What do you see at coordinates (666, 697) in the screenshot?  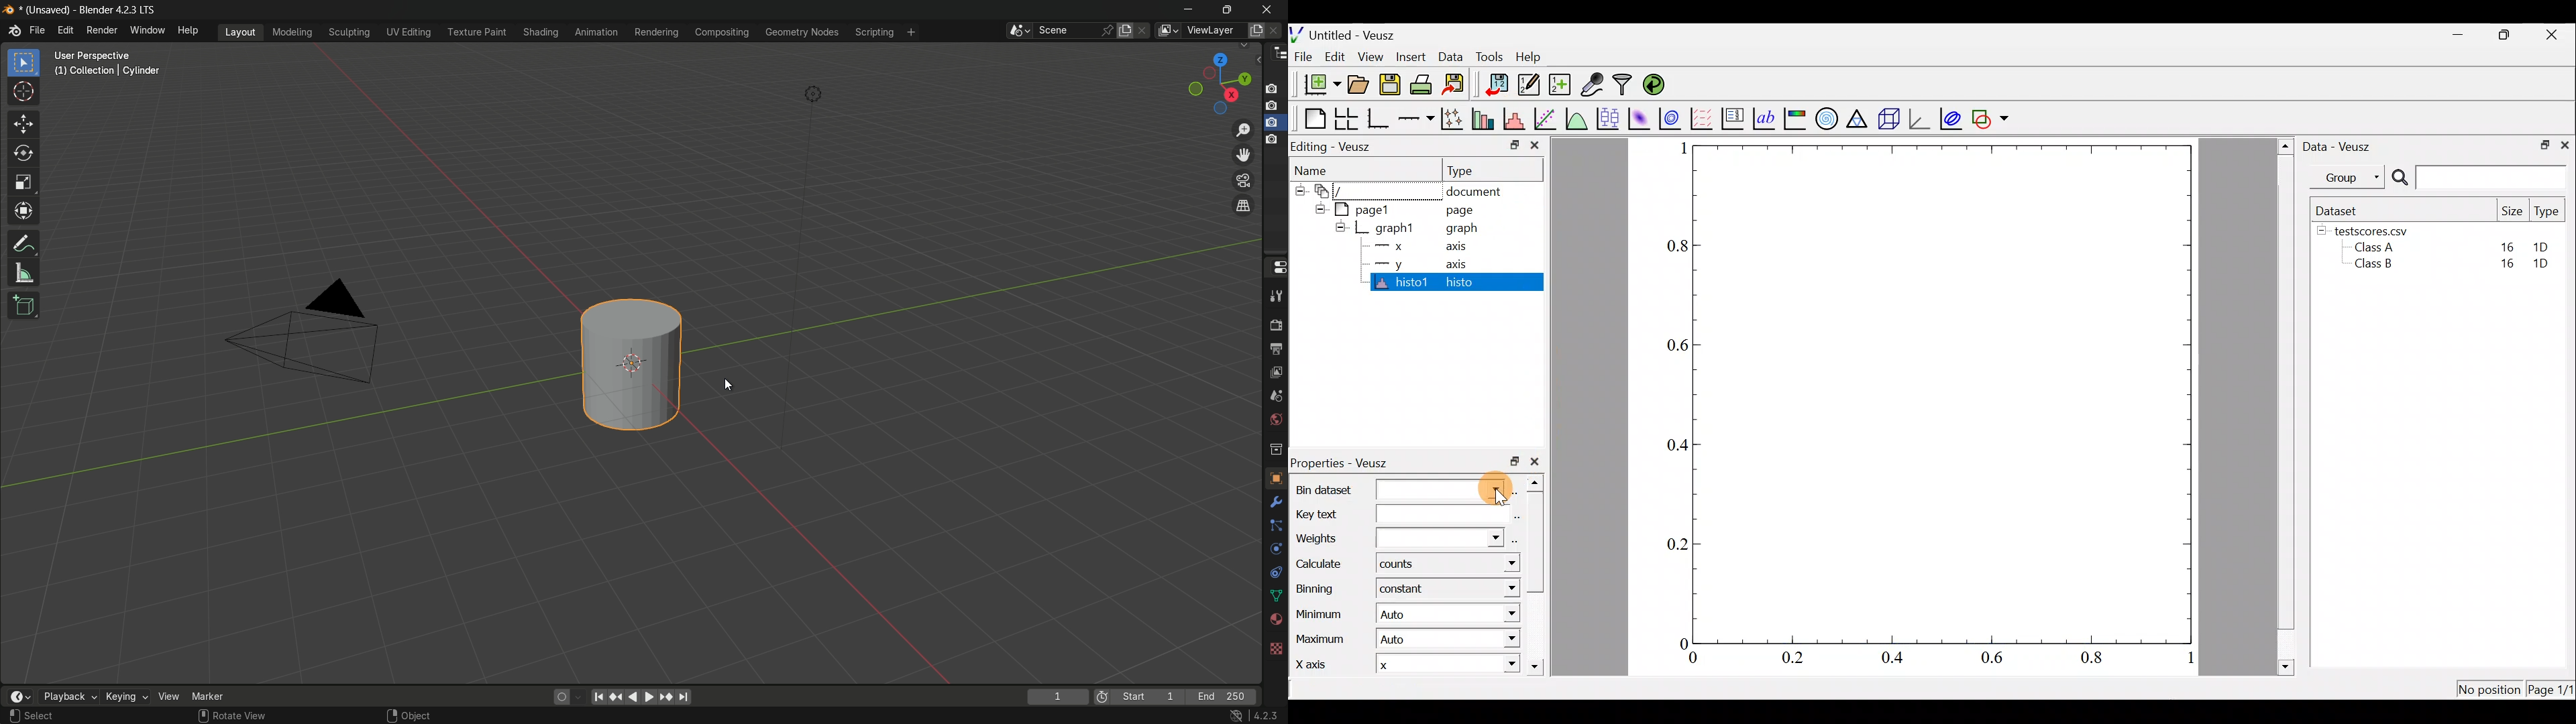 I see `jump to keyframe` at bounding box center [666, 697].